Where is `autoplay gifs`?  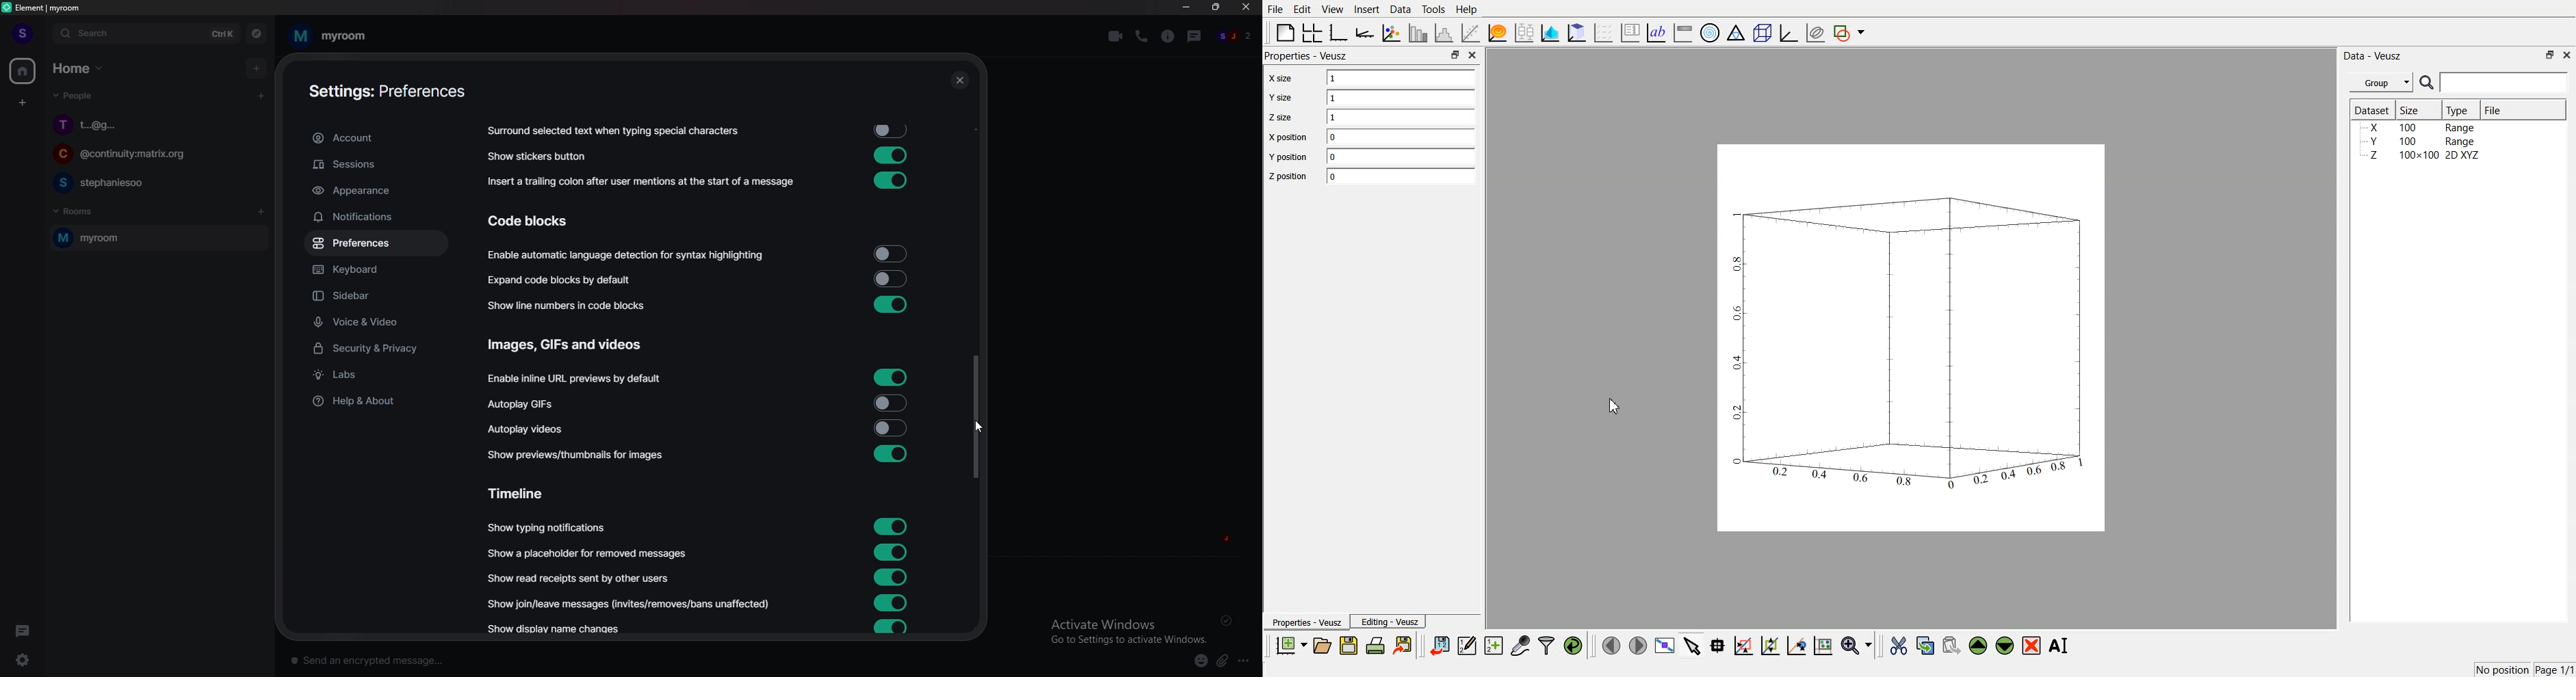 autoplay gifs is located at coordinates (529, 404).